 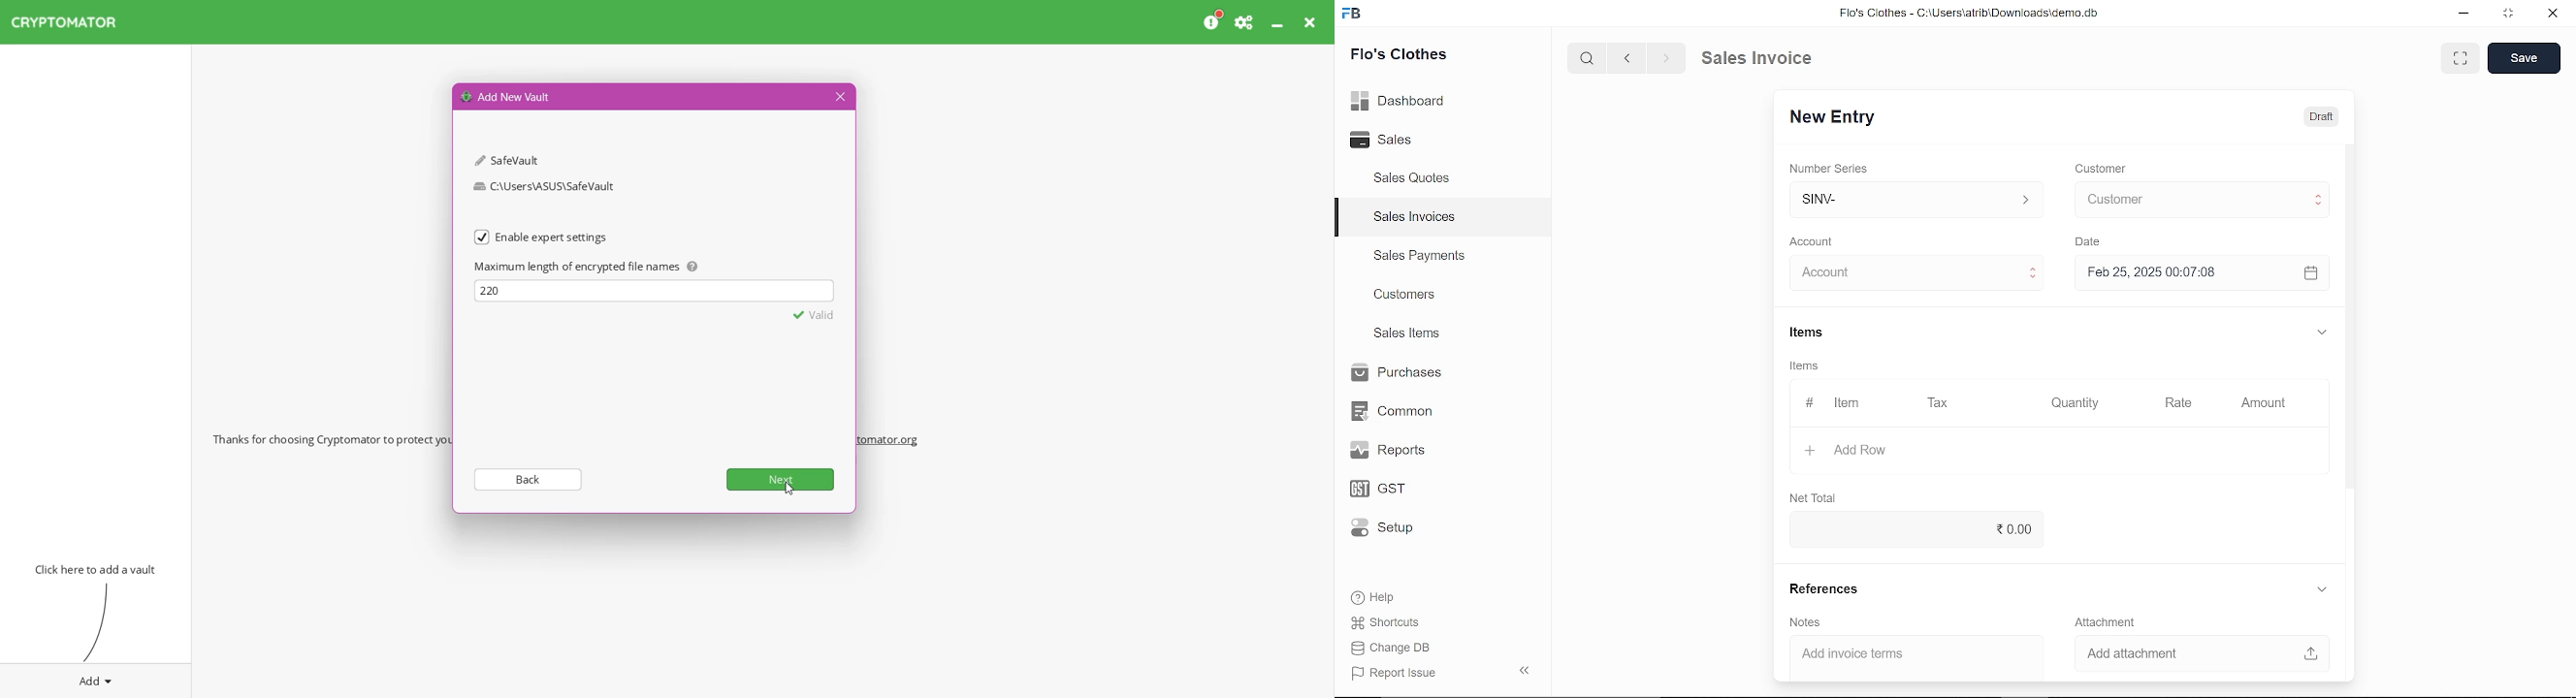 What do you see at coordinates (2198, 654) in the screenshot?
I see `Add attachment` at bounding box center [2198, 654].